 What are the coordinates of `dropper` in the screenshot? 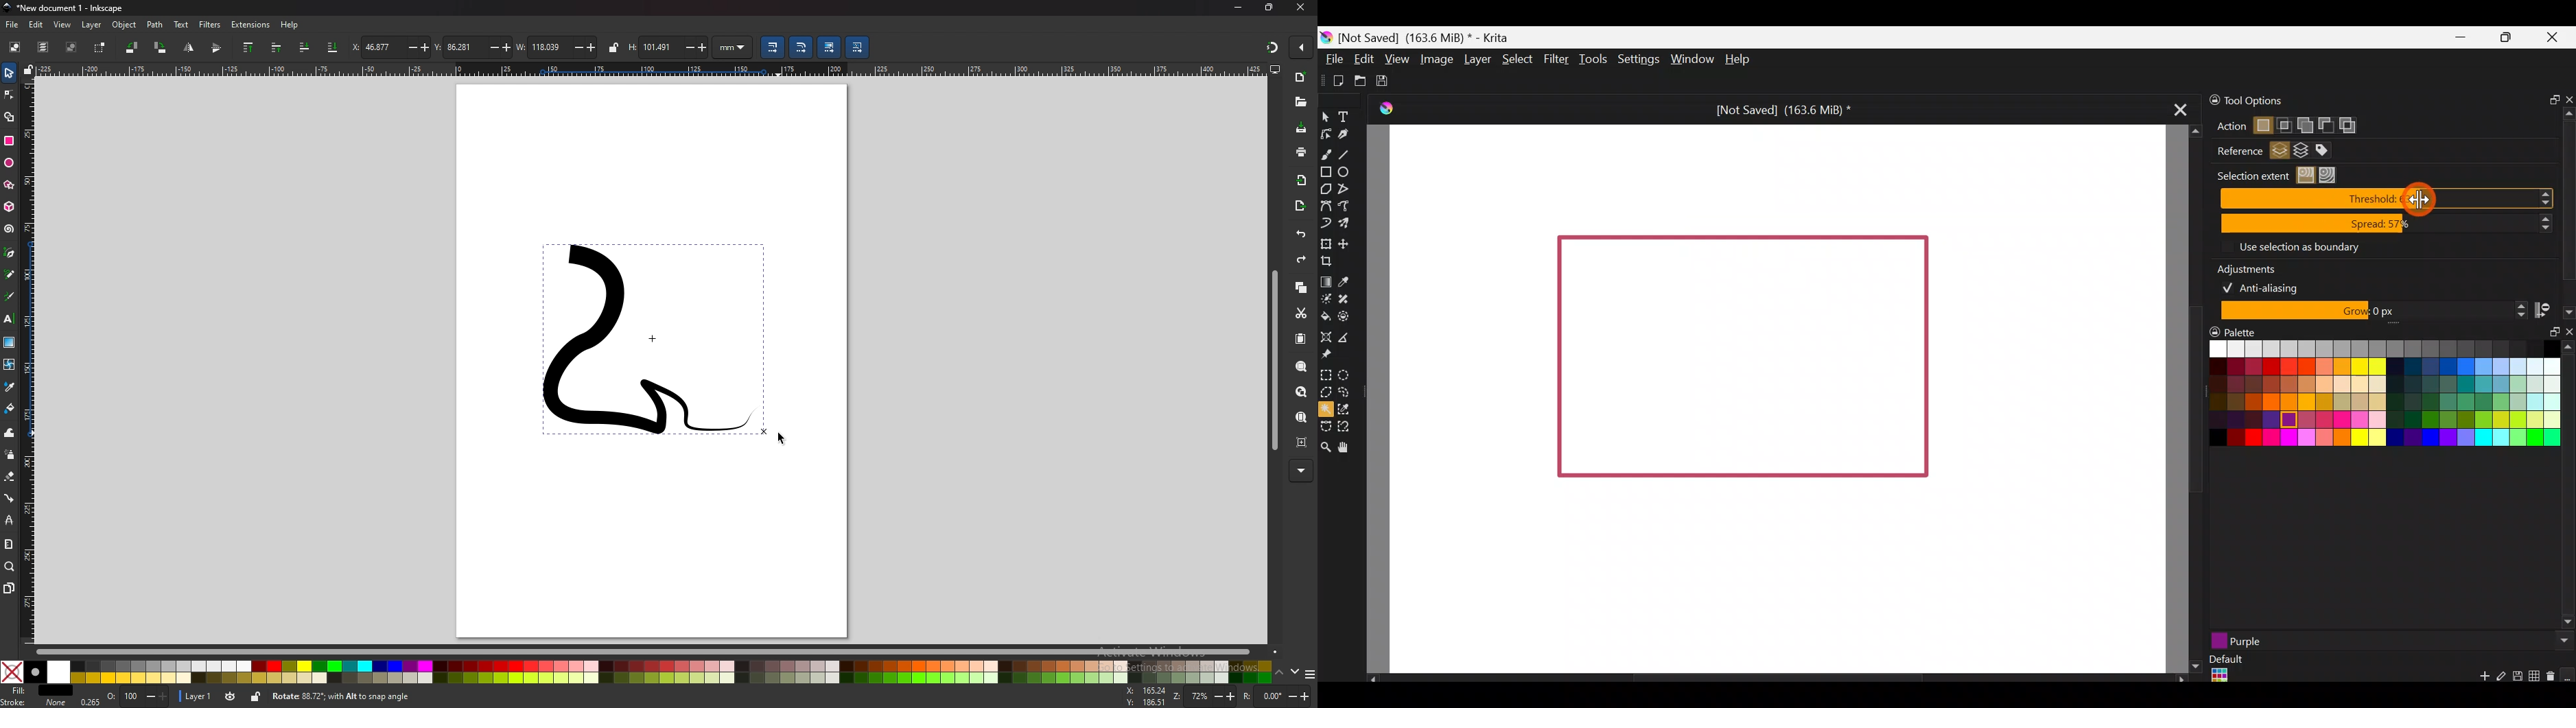 It's located at (10, 386).